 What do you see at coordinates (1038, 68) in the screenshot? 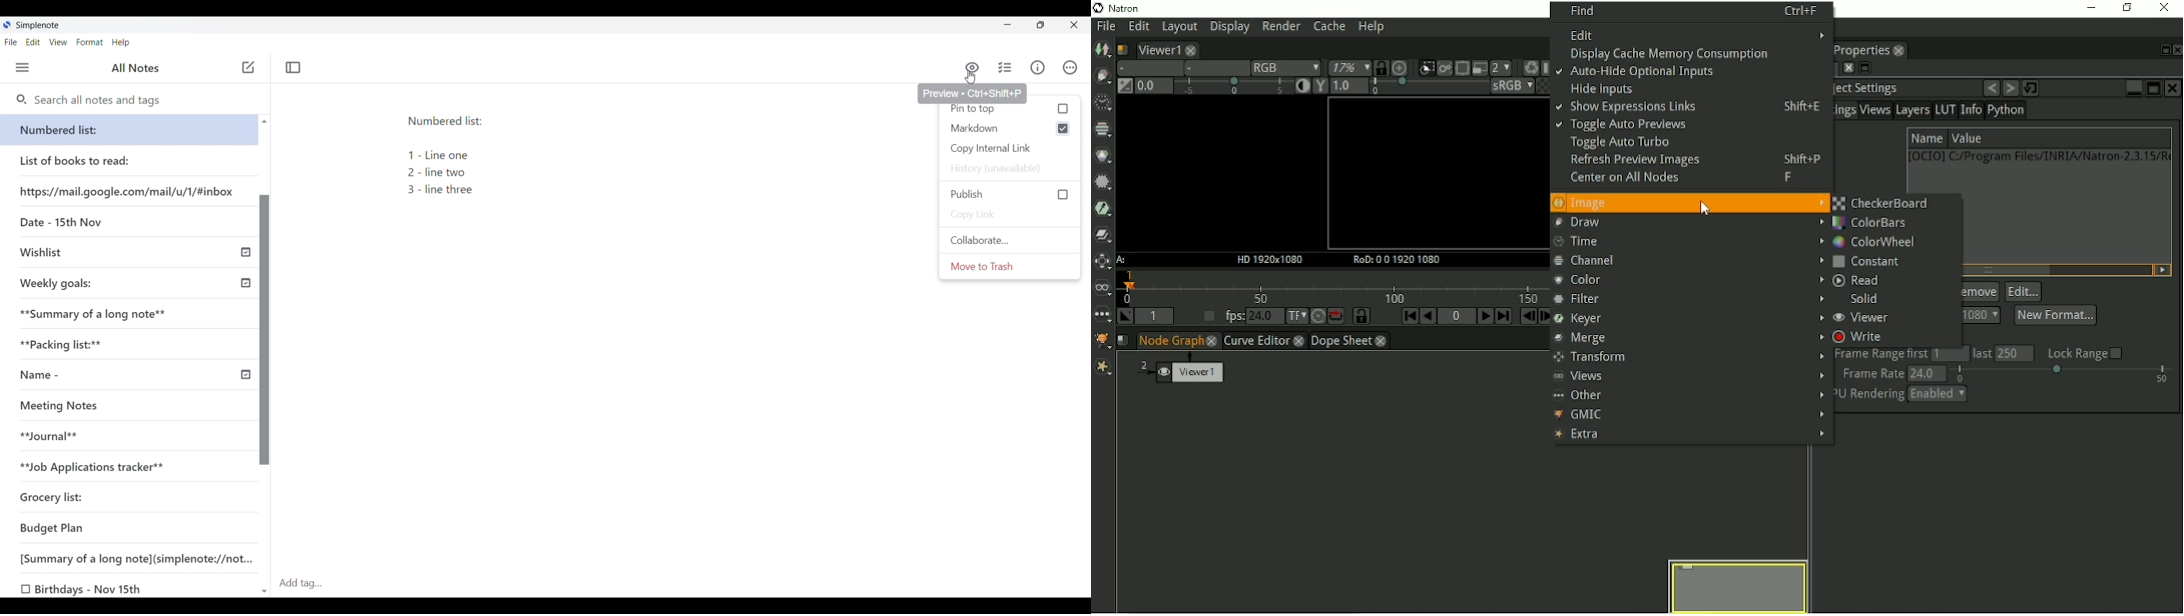
I see `Info` at bounding box center [1038, 68].